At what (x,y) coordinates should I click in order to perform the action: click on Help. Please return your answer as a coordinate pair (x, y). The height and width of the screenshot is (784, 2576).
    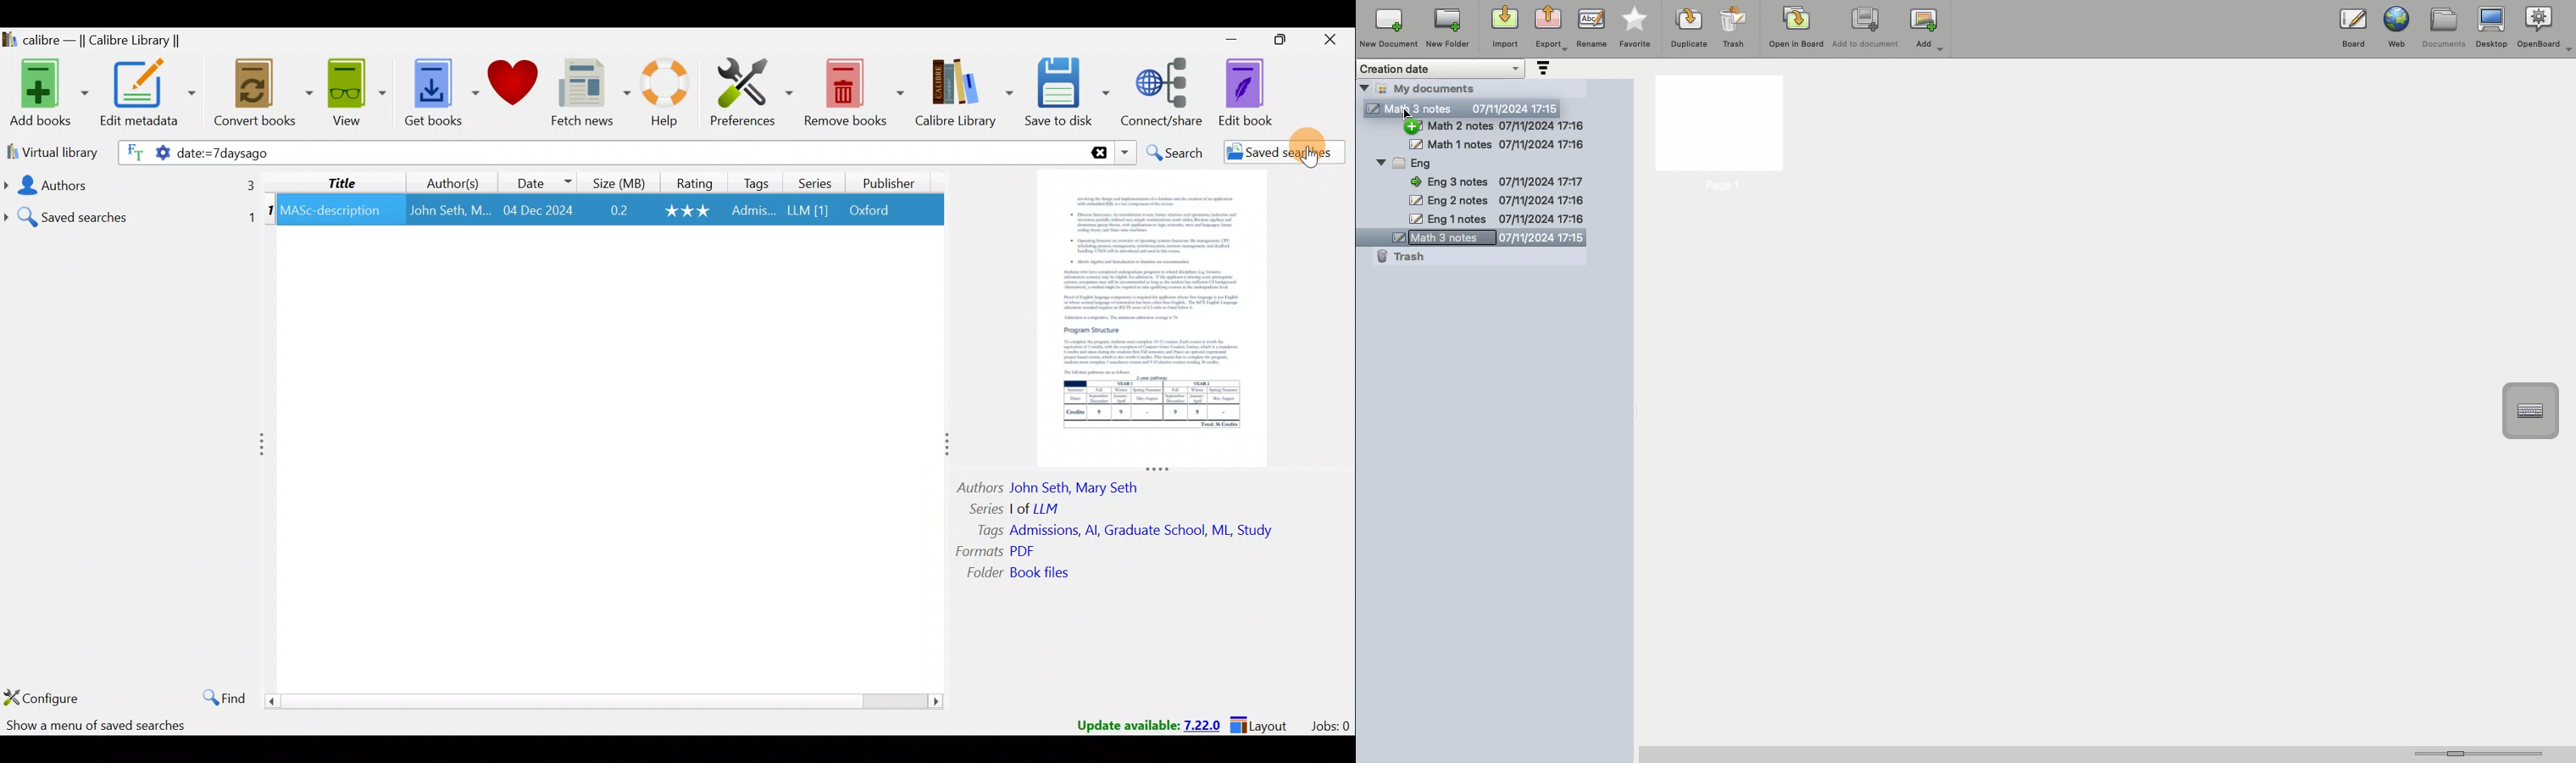
    Looking at the image, I should click on (671, 95).